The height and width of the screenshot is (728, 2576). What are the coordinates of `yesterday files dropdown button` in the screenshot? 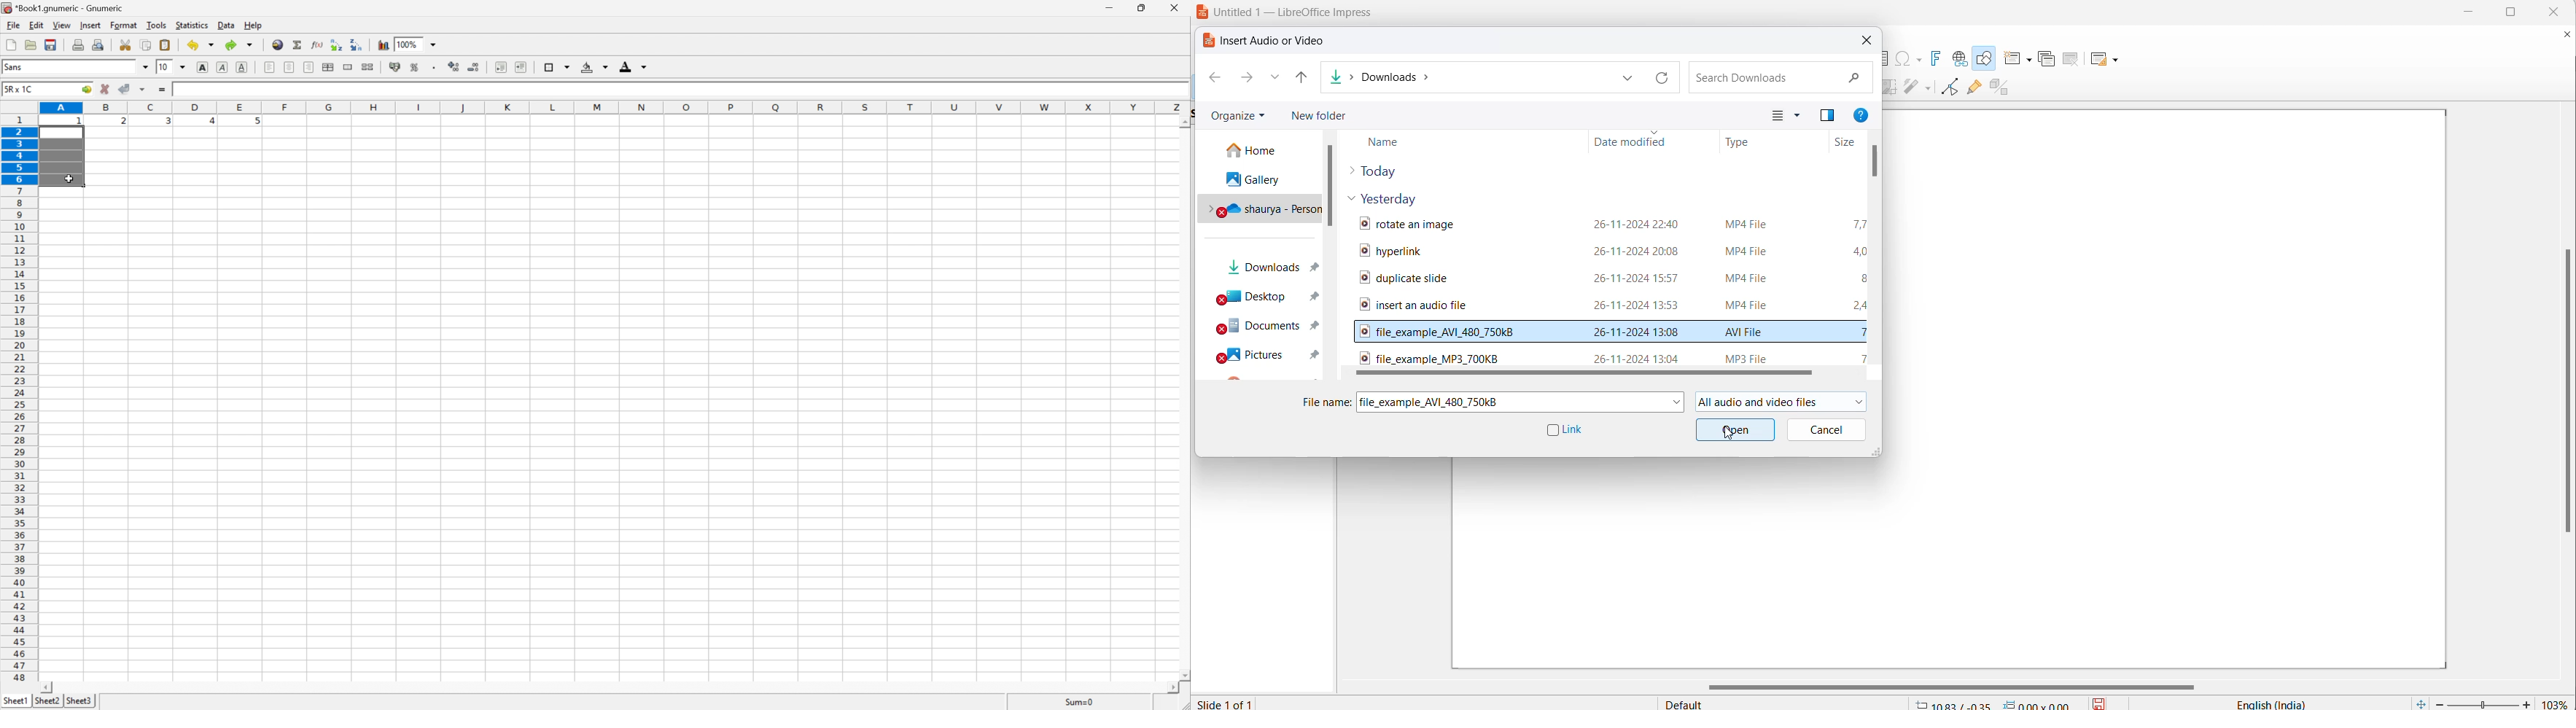 It's located at (1390, 199).